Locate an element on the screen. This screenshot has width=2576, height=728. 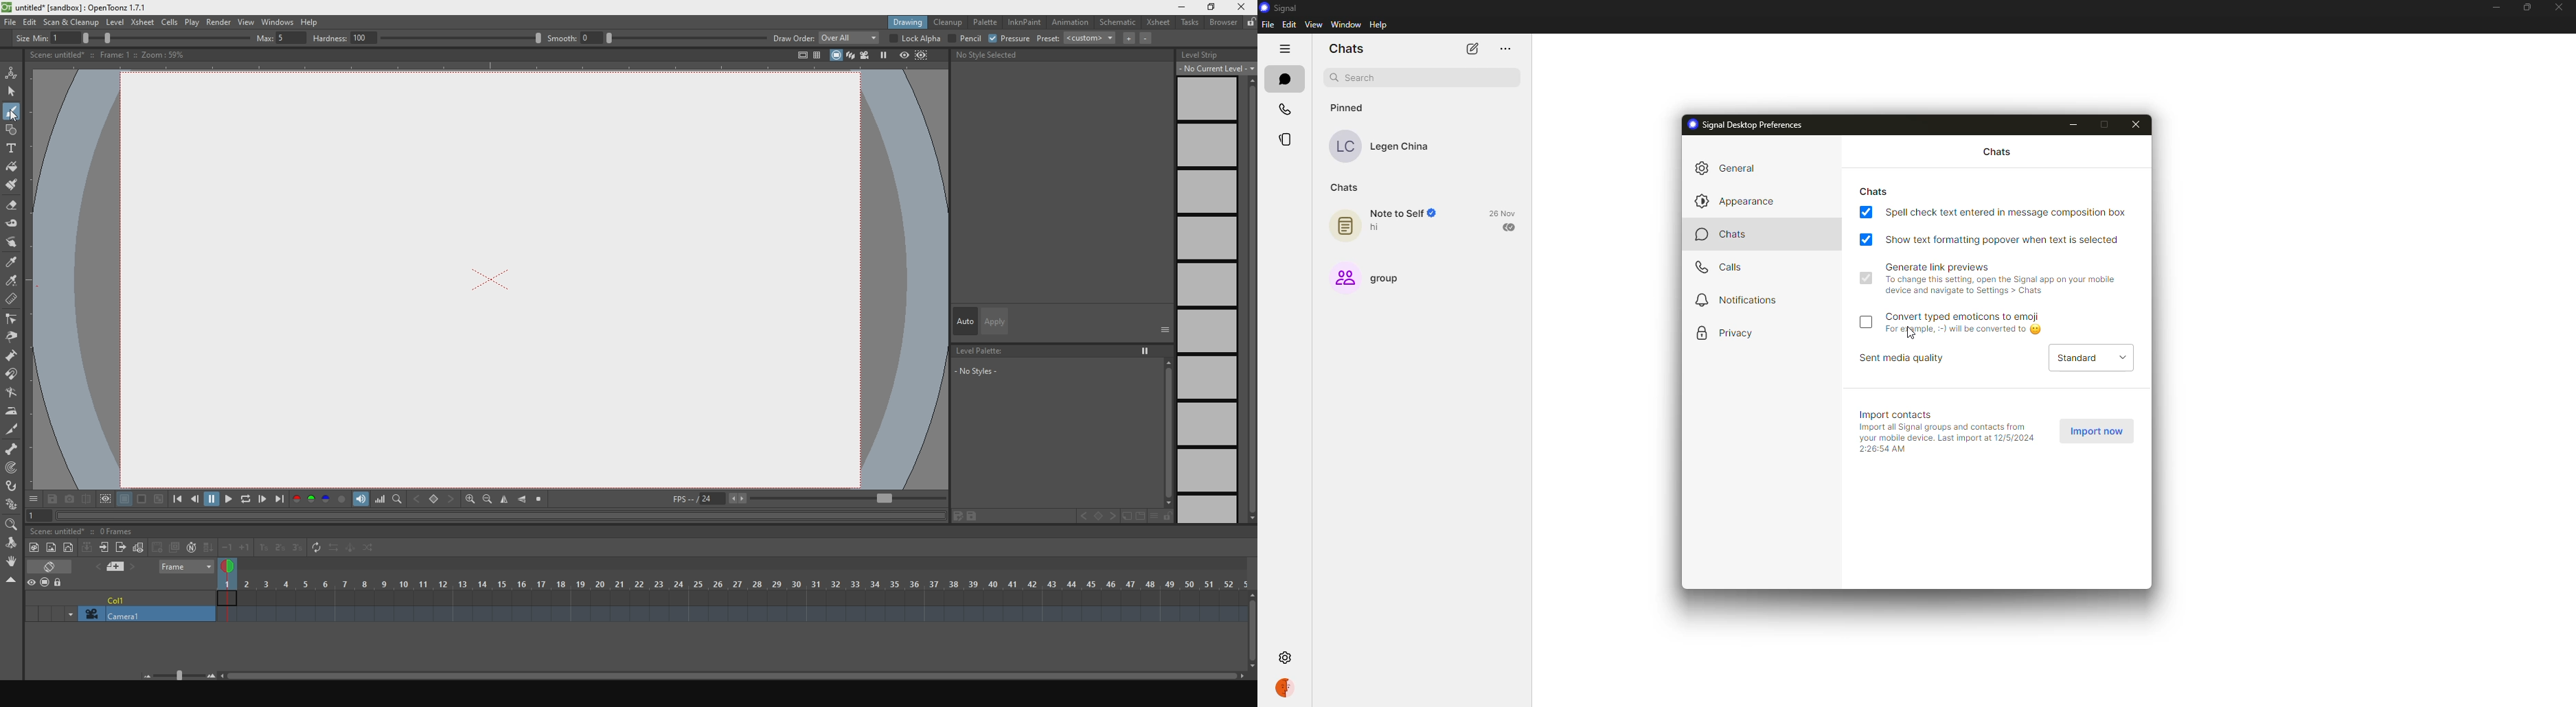
show text formatting popover when text is selected is located at coordinates (2006, 240).